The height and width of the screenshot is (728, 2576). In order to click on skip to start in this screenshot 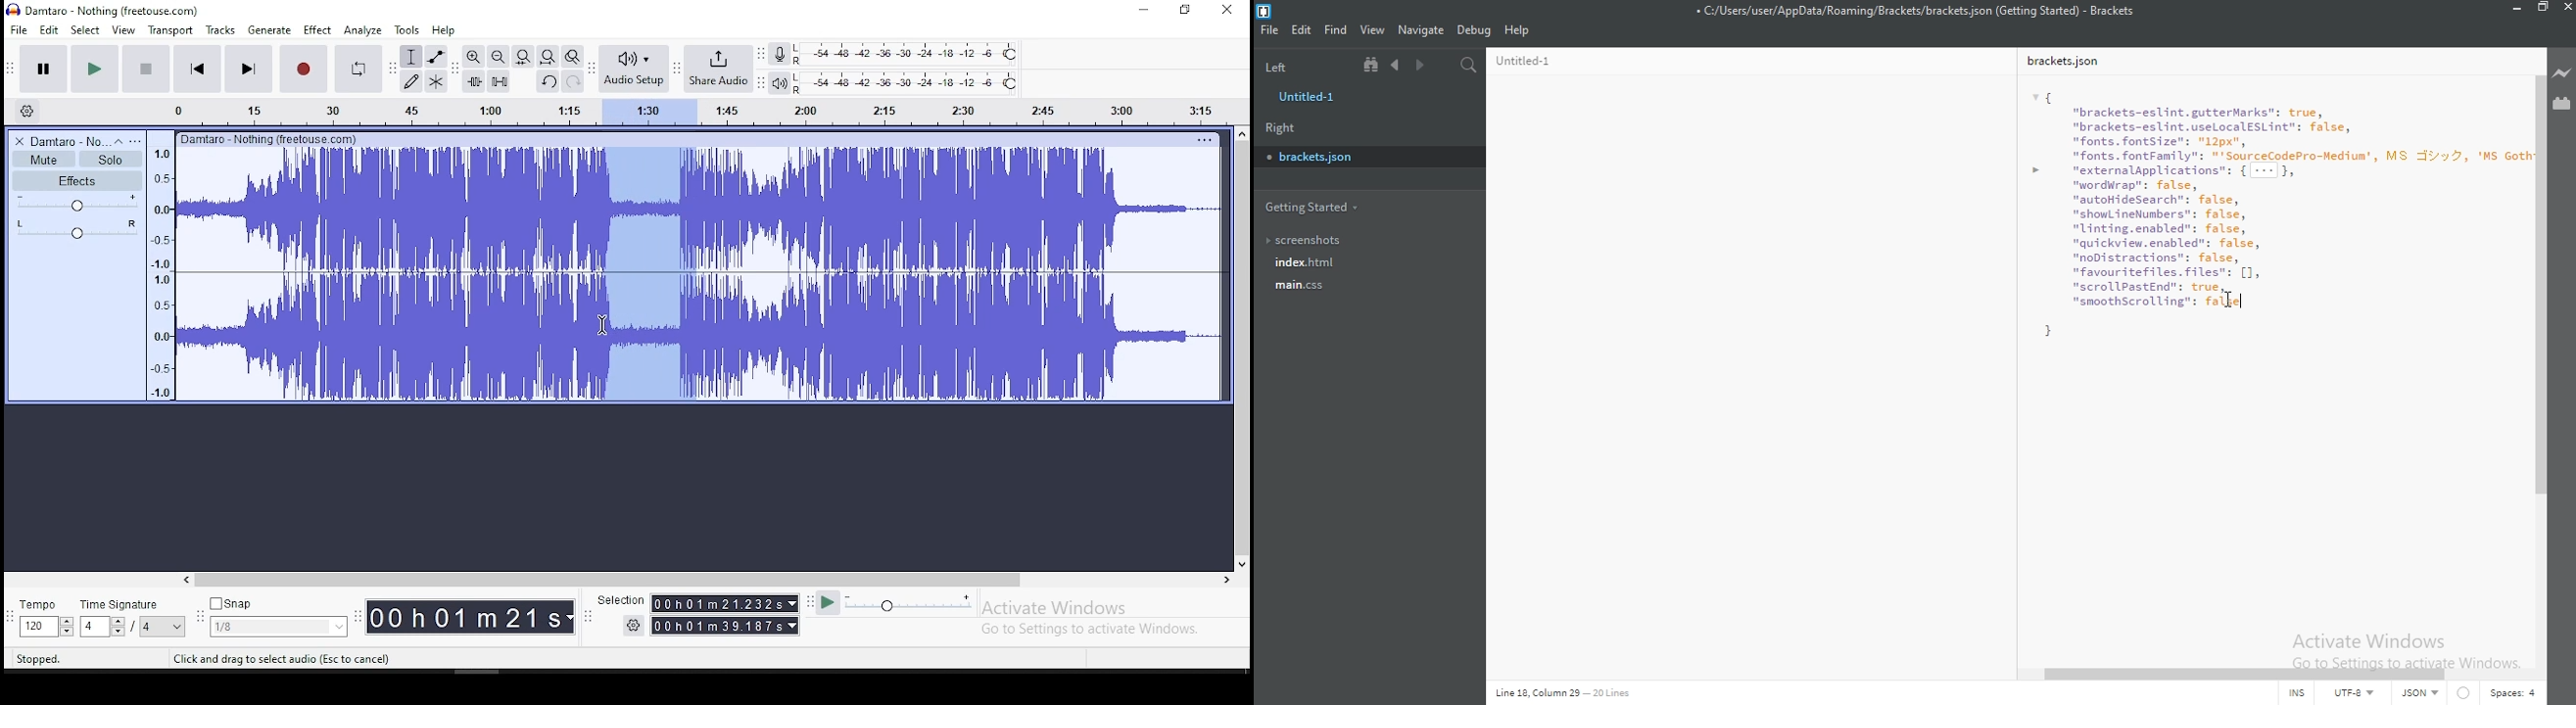, I will do `click(198, 68)`.